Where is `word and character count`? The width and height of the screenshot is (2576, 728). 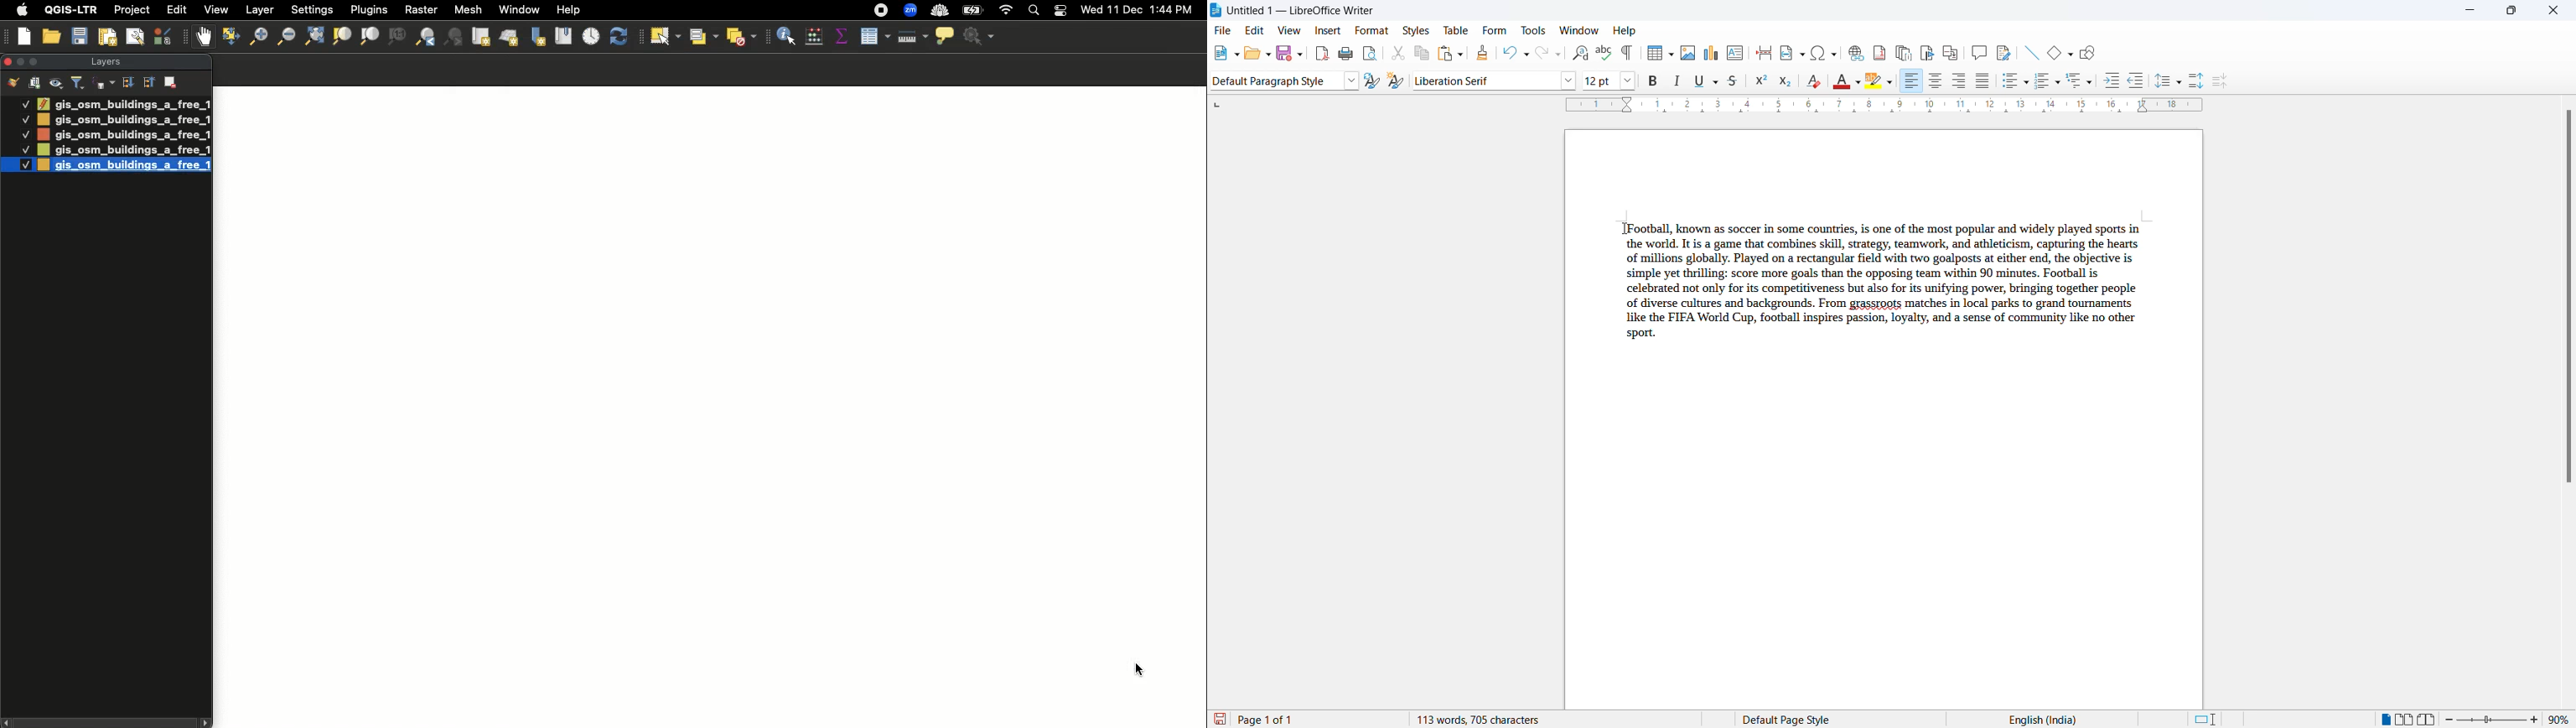 word and character count is located at coordinates (1515, 719).